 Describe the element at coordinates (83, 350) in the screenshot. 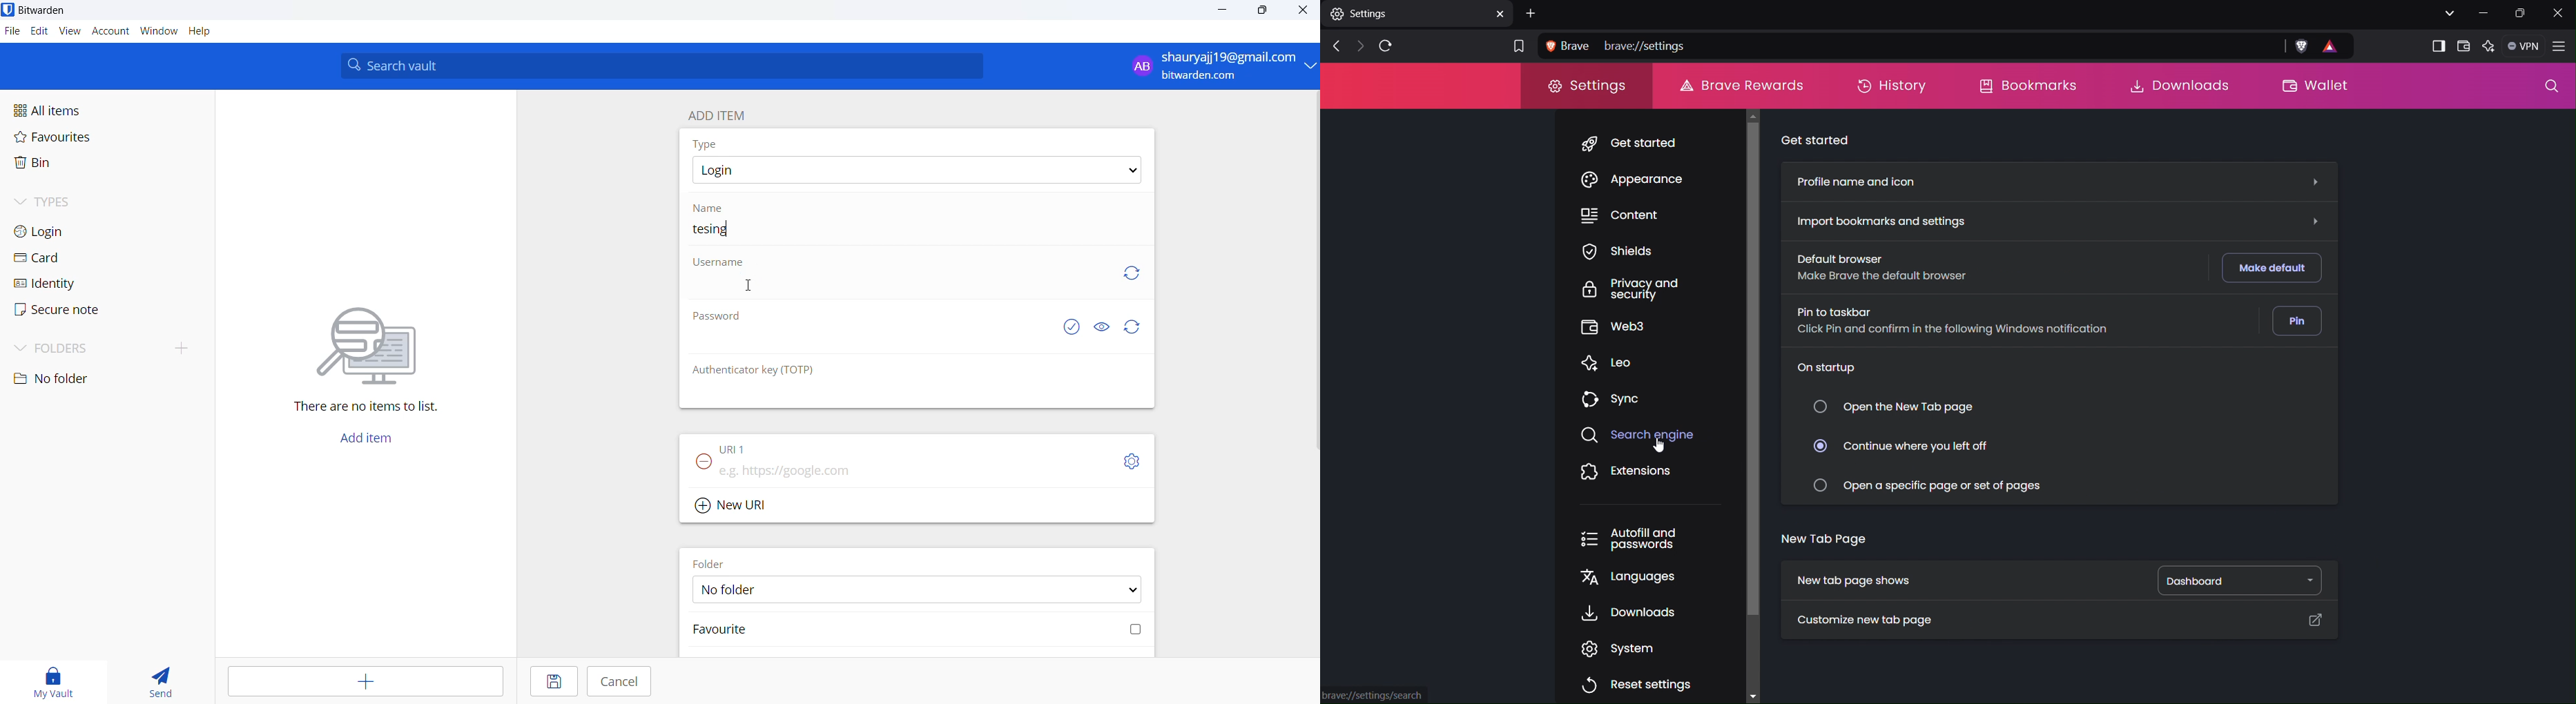

I see `folders` at that location.